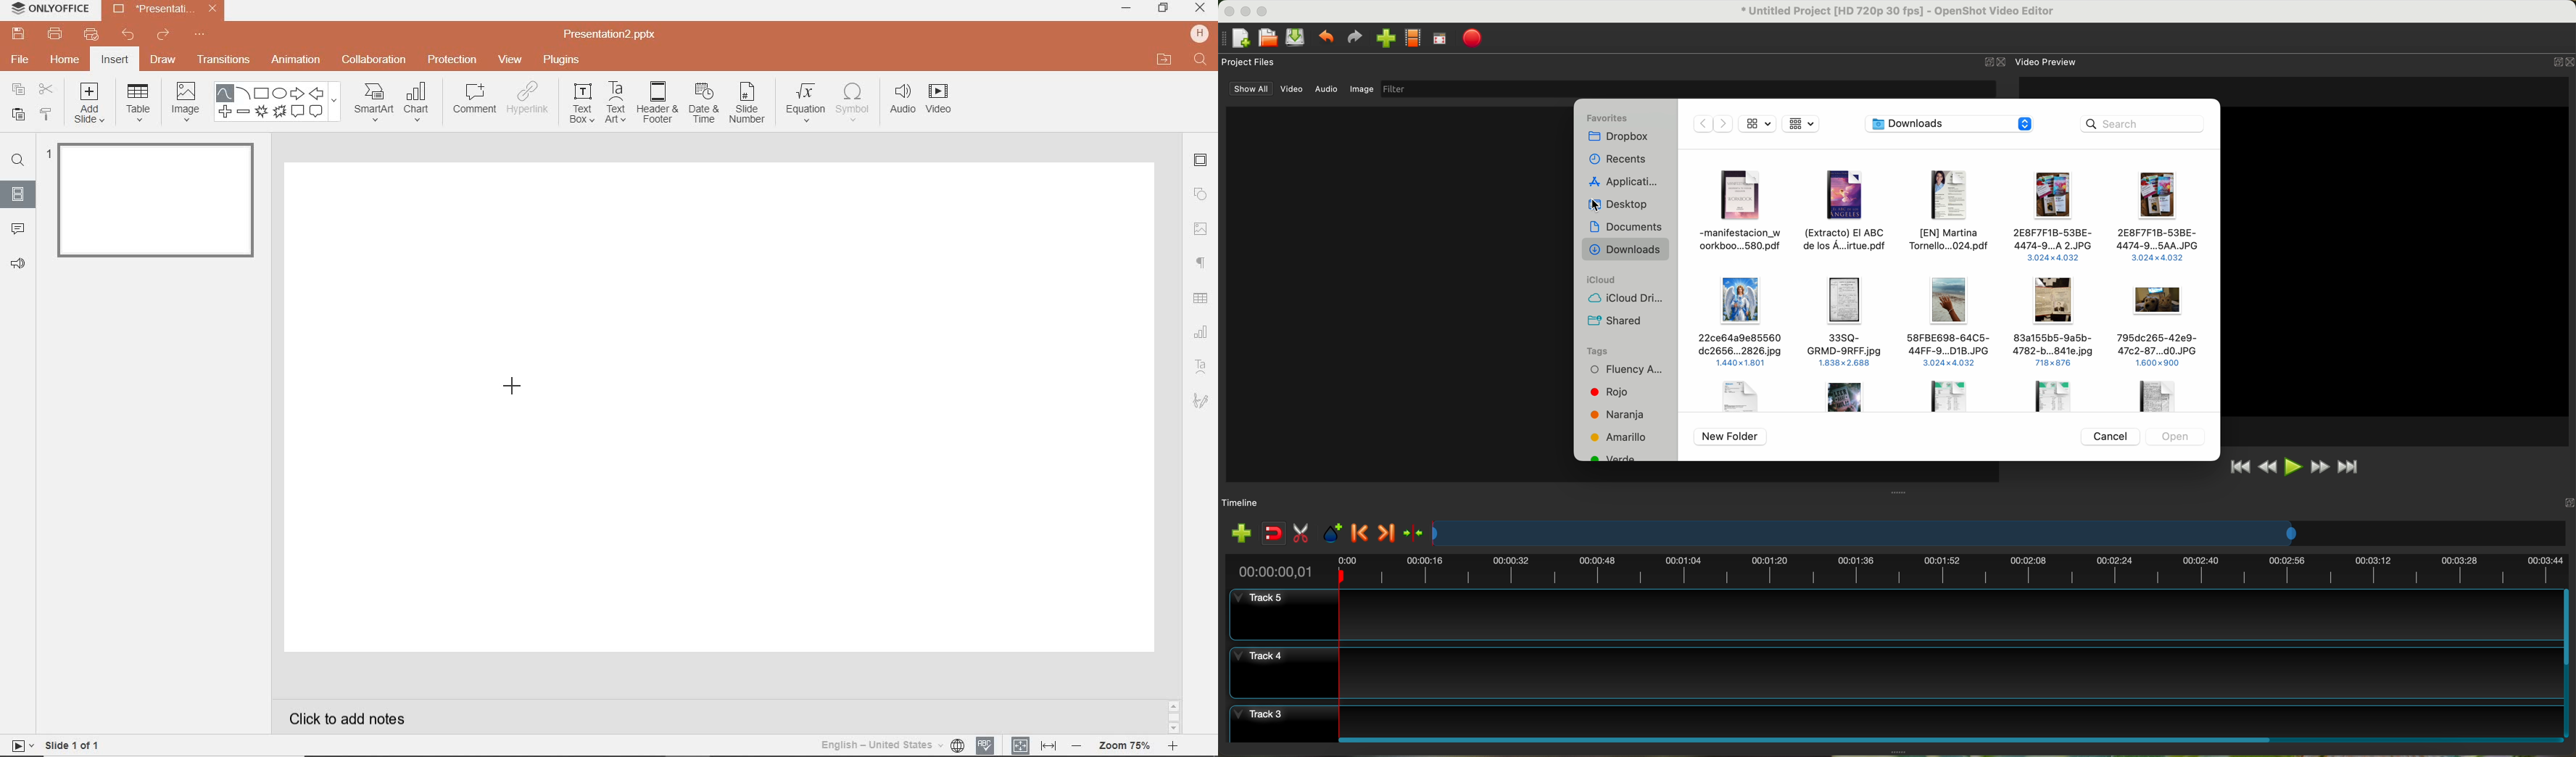 The width and height of the screenshot is (2576, 784). What do you see at coordinates (561, 60) in the screenshot?
I see `PLUGINS` at bounding box center [561, 60].